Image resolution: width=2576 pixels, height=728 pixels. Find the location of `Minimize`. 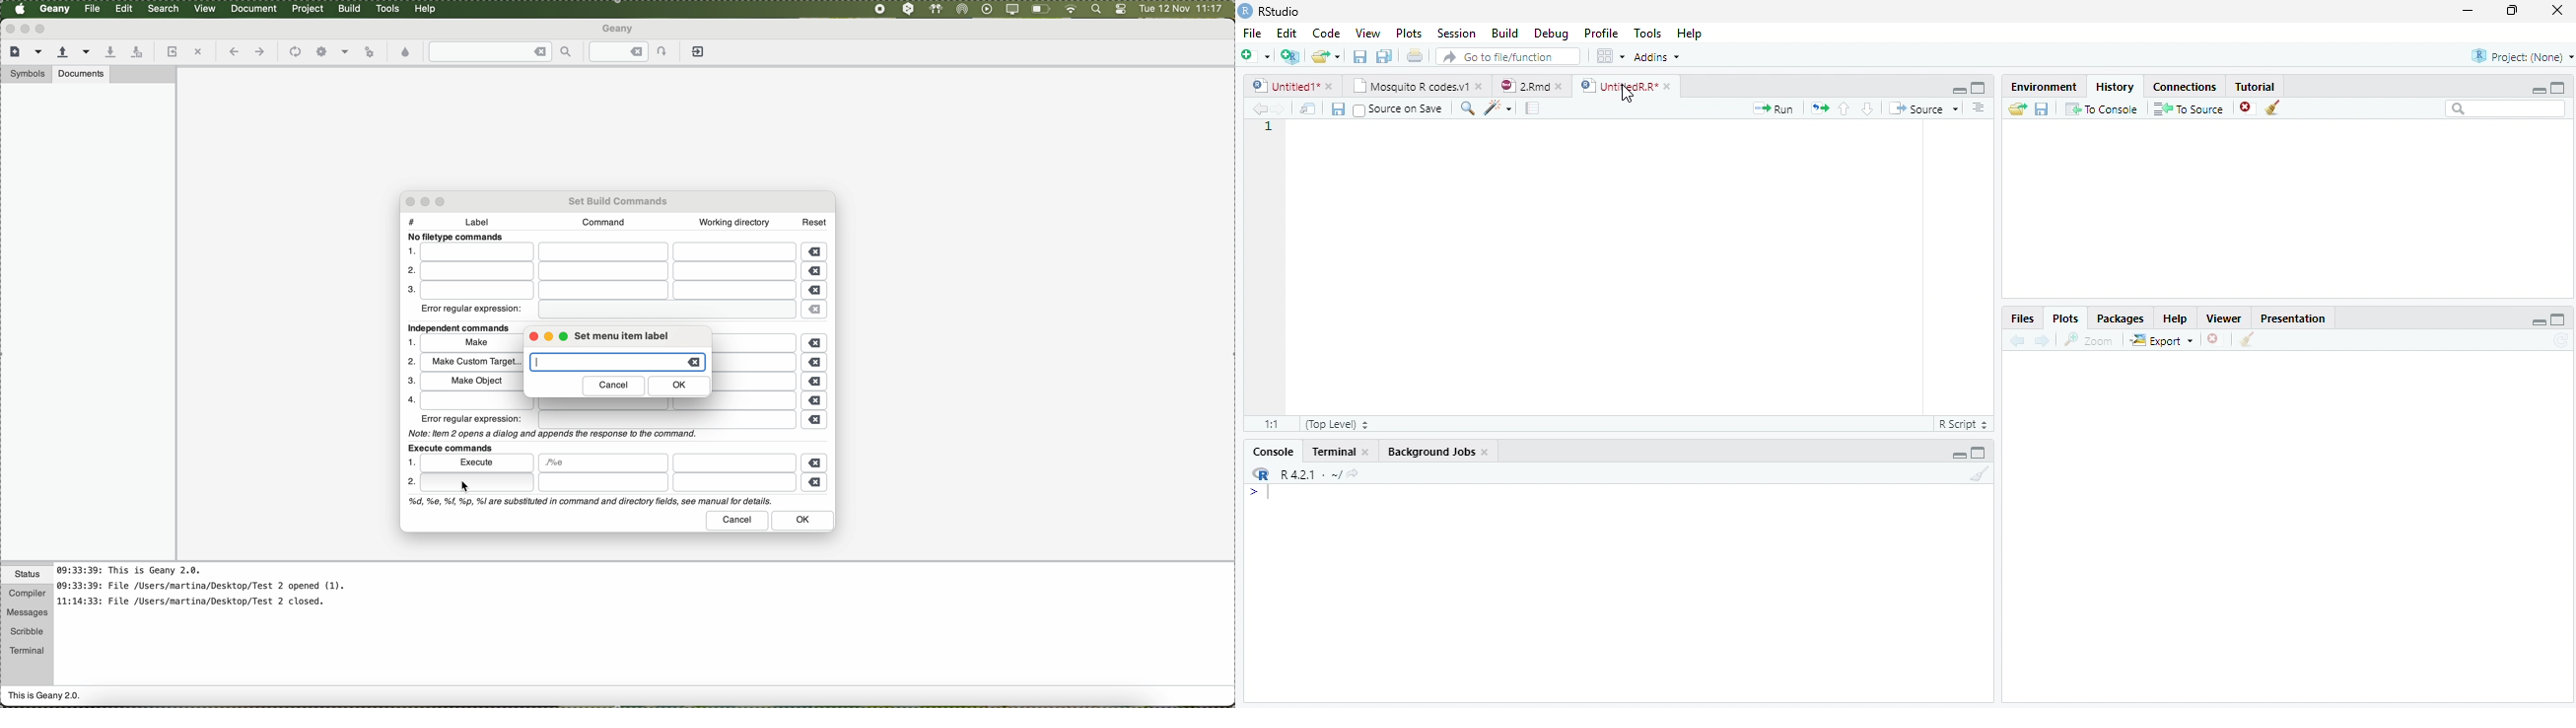

Minimize is located at coordinates (2469, 10).